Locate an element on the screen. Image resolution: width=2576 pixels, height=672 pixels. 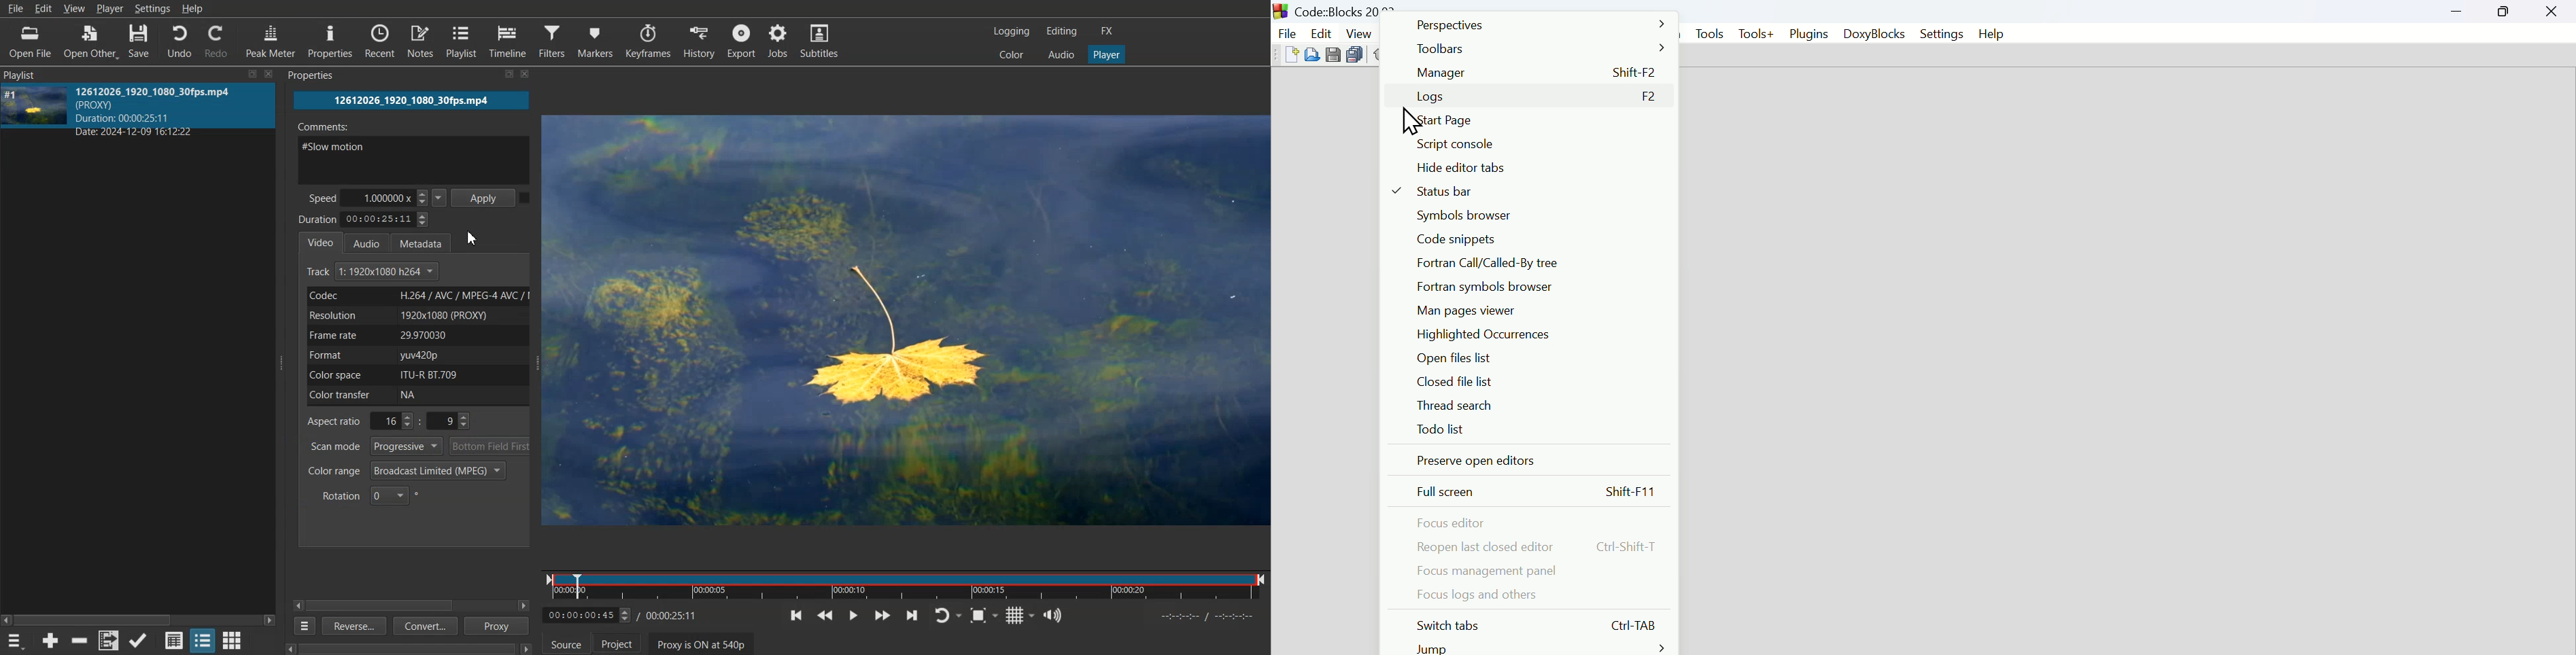
Toggle player lopping is located at coordinates (948, 615).